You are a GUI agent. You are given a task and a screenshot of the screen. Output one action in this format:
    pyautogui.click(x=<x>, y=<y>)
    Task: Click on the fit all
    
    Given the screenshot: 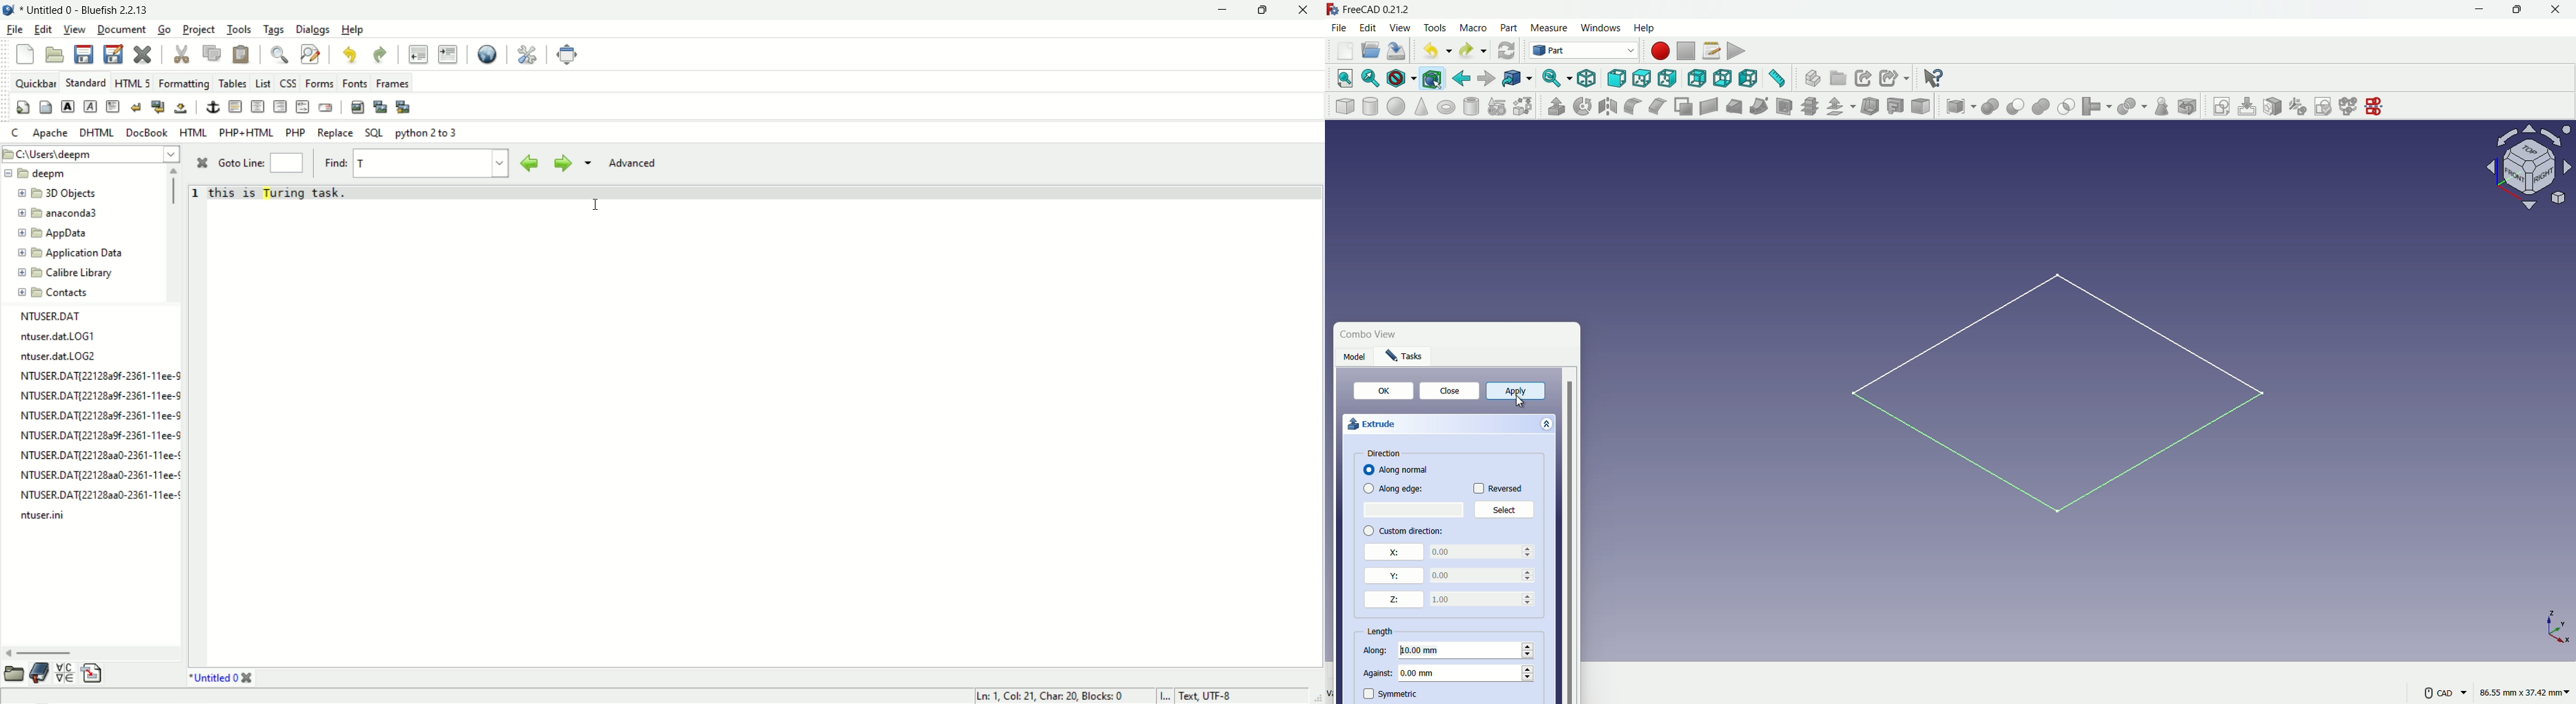 What is the action you would take?
    pyautogui.click(x=1346, y=78)
    